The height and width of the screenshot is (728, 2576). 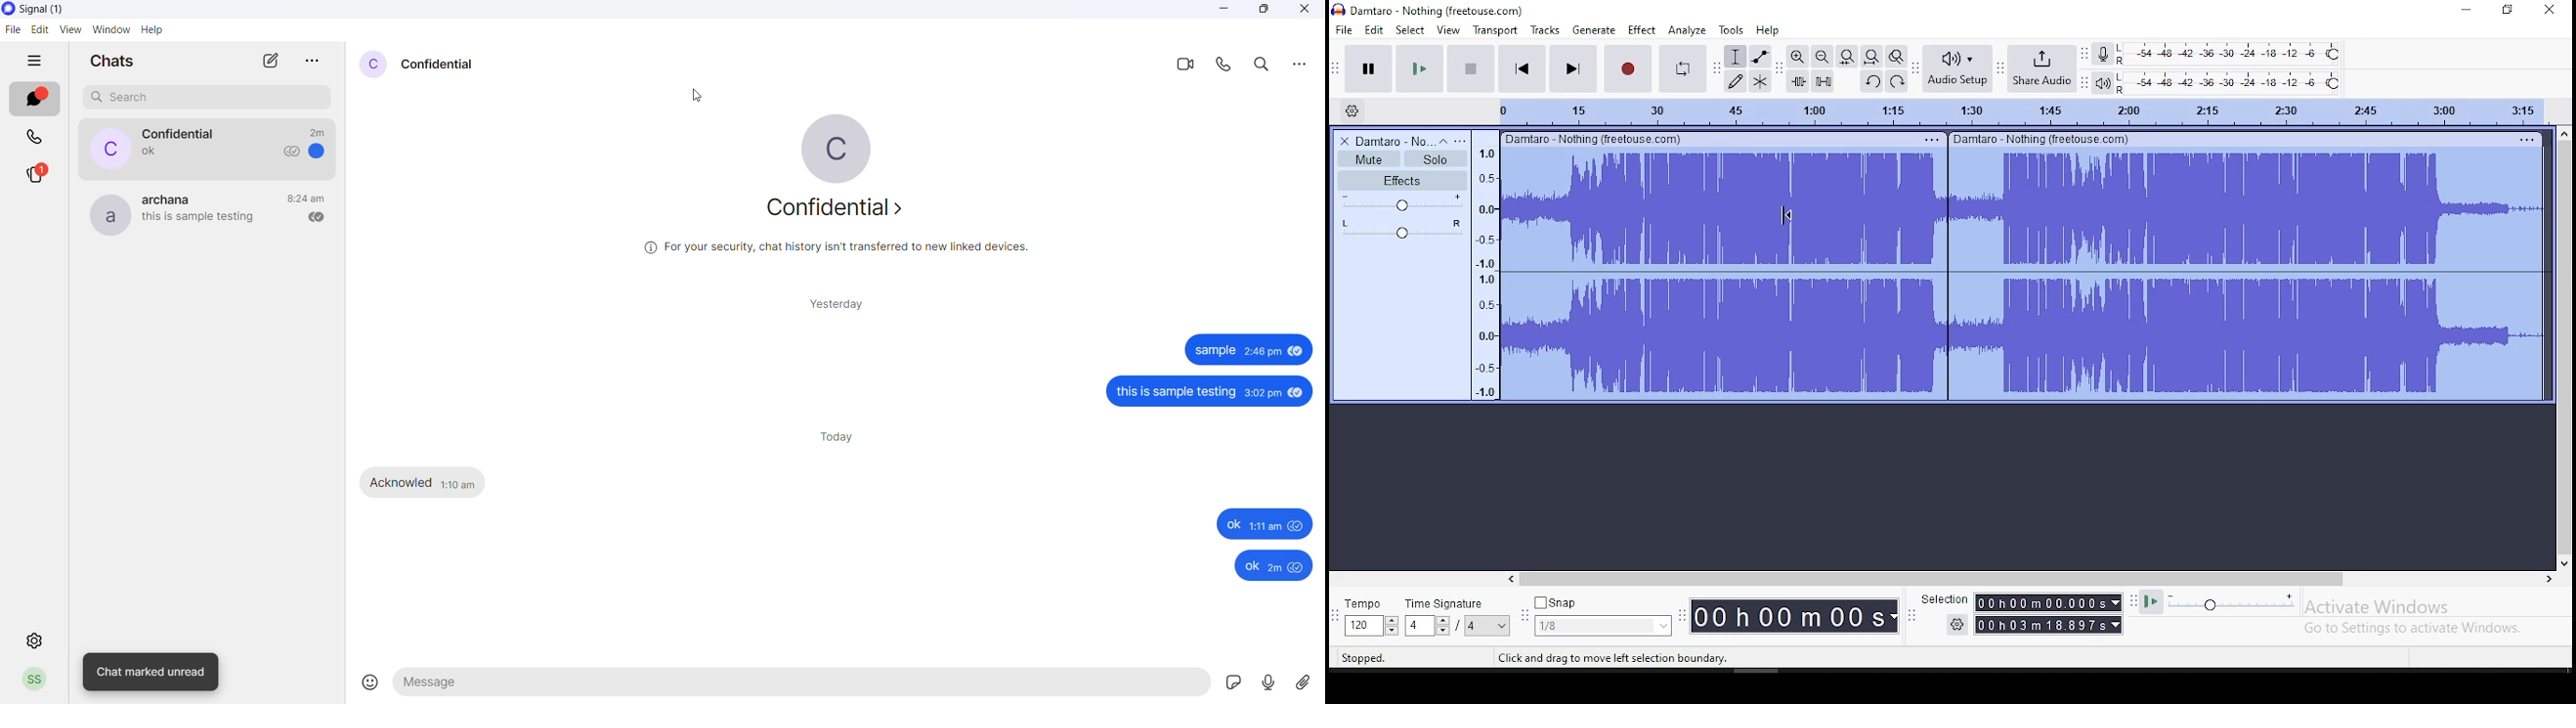 What do you see at coordinates (1418, 68) in the screenshot?
I see `play` at bounding box center [1418, 68].